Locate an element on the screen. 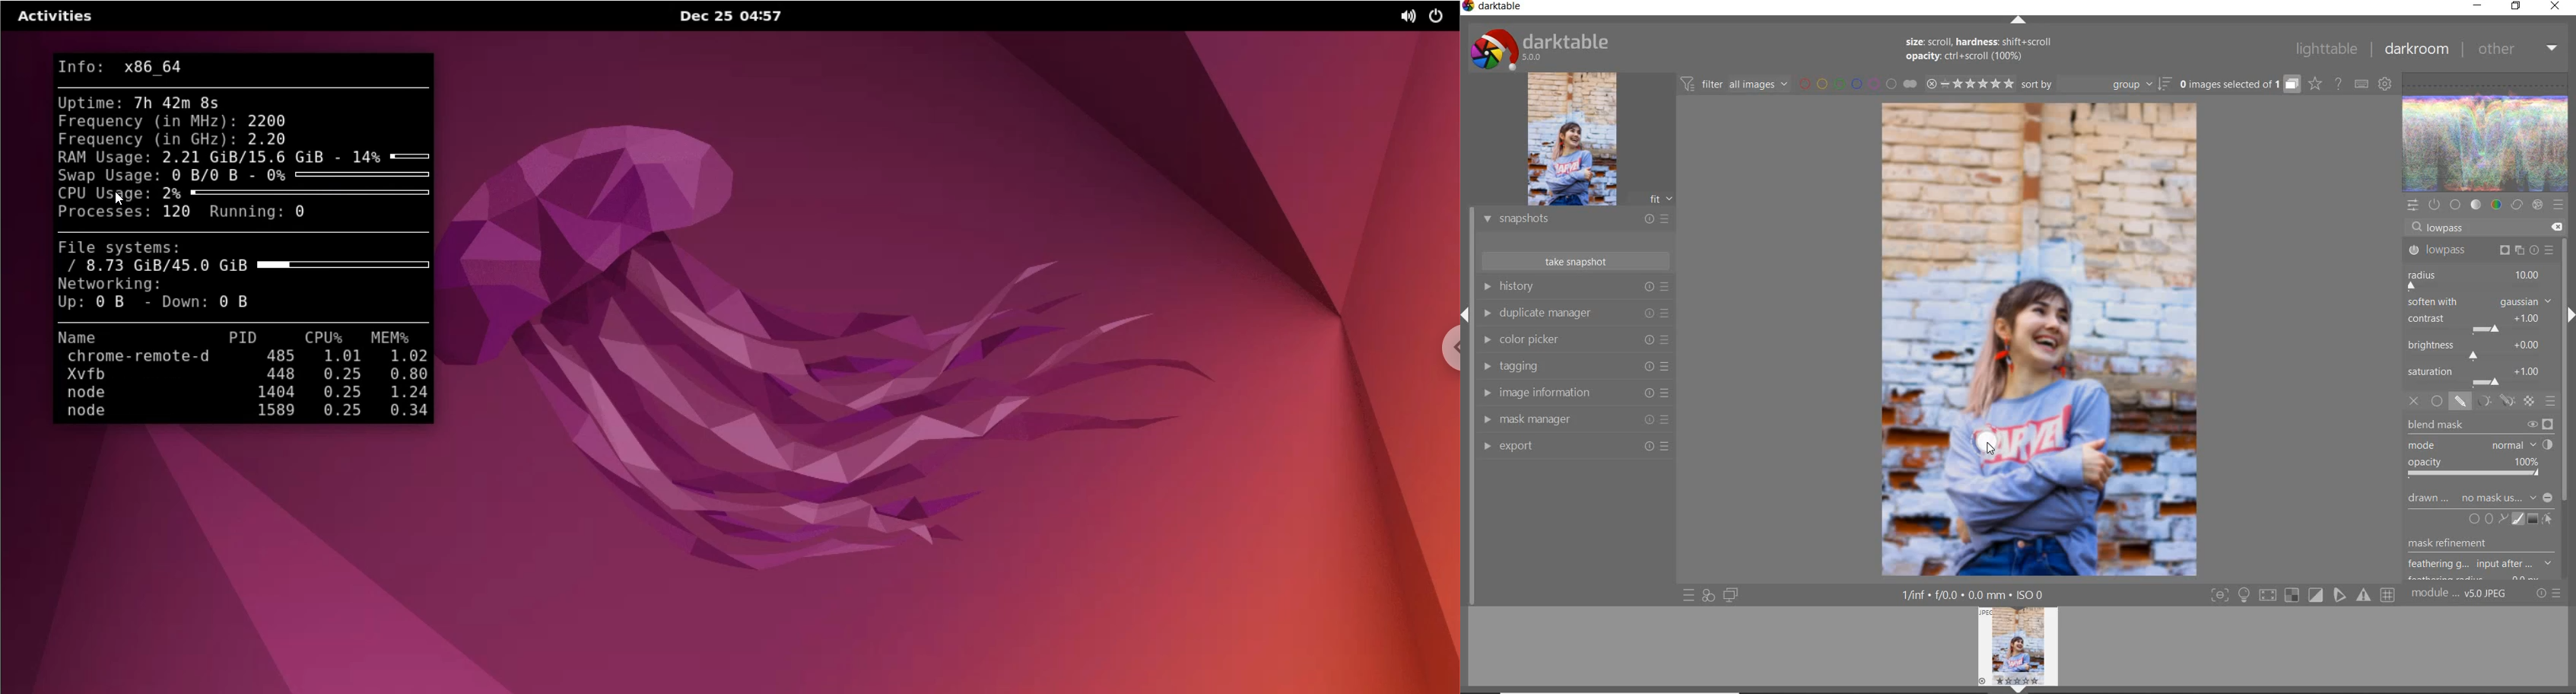  filter all images by module order is located at coordinates (1735, 85).